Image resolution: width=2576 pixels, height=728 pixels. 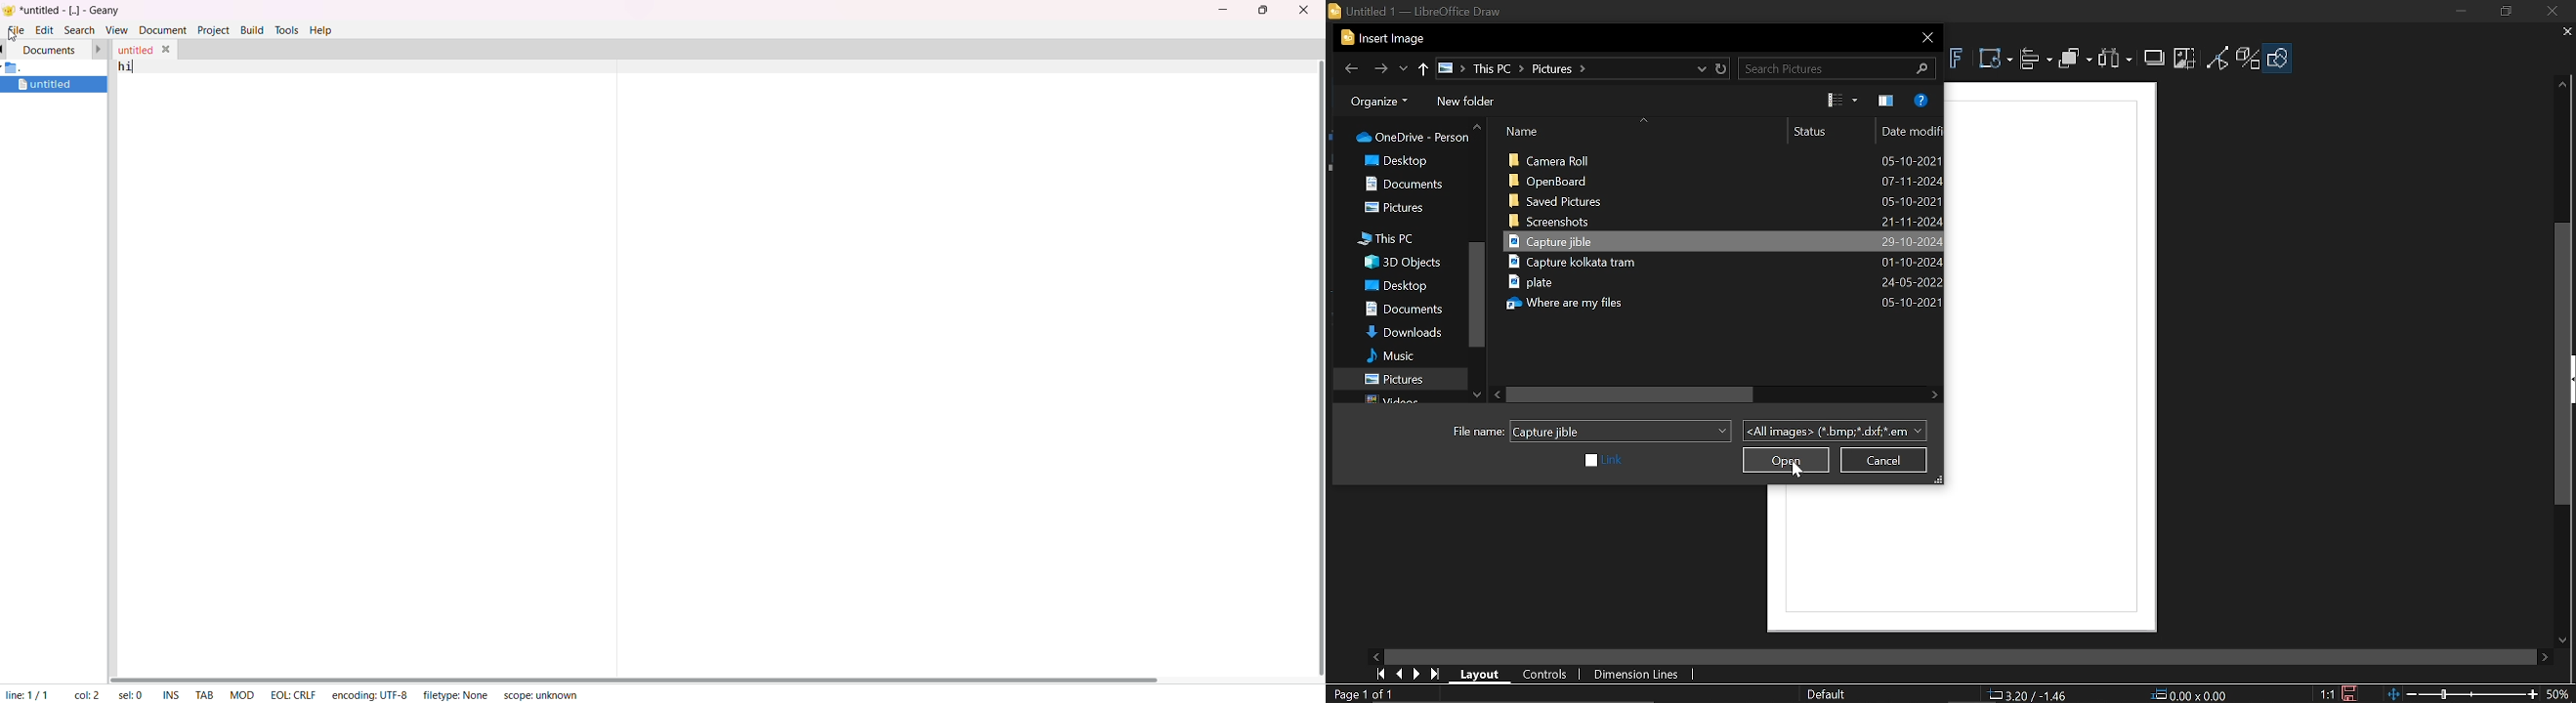 What do you see at coordinates (1886, 102) in the screenshot?
I see `Show the preview pane` at bounding box center [1886, 102].